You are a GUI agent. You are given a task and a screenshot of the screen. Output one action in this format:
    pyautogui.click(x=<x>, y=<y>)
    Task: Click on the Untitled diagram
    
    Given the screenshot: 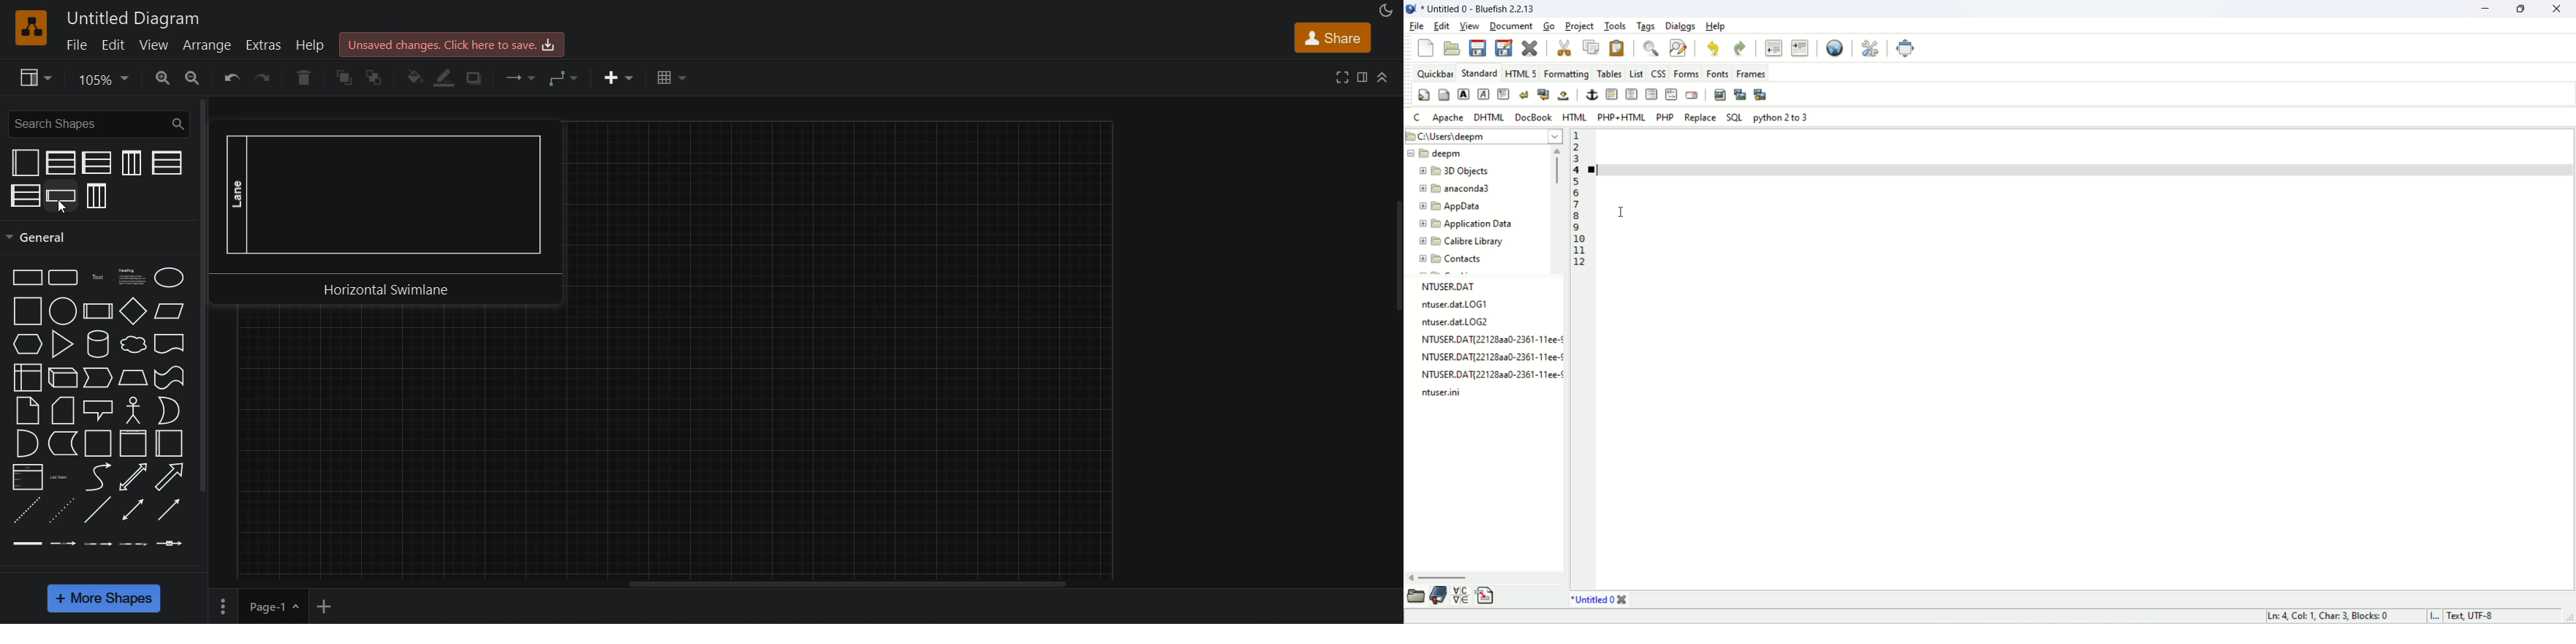 What is the action you would take?
    pyautogui.click(x=133, y=18)
    